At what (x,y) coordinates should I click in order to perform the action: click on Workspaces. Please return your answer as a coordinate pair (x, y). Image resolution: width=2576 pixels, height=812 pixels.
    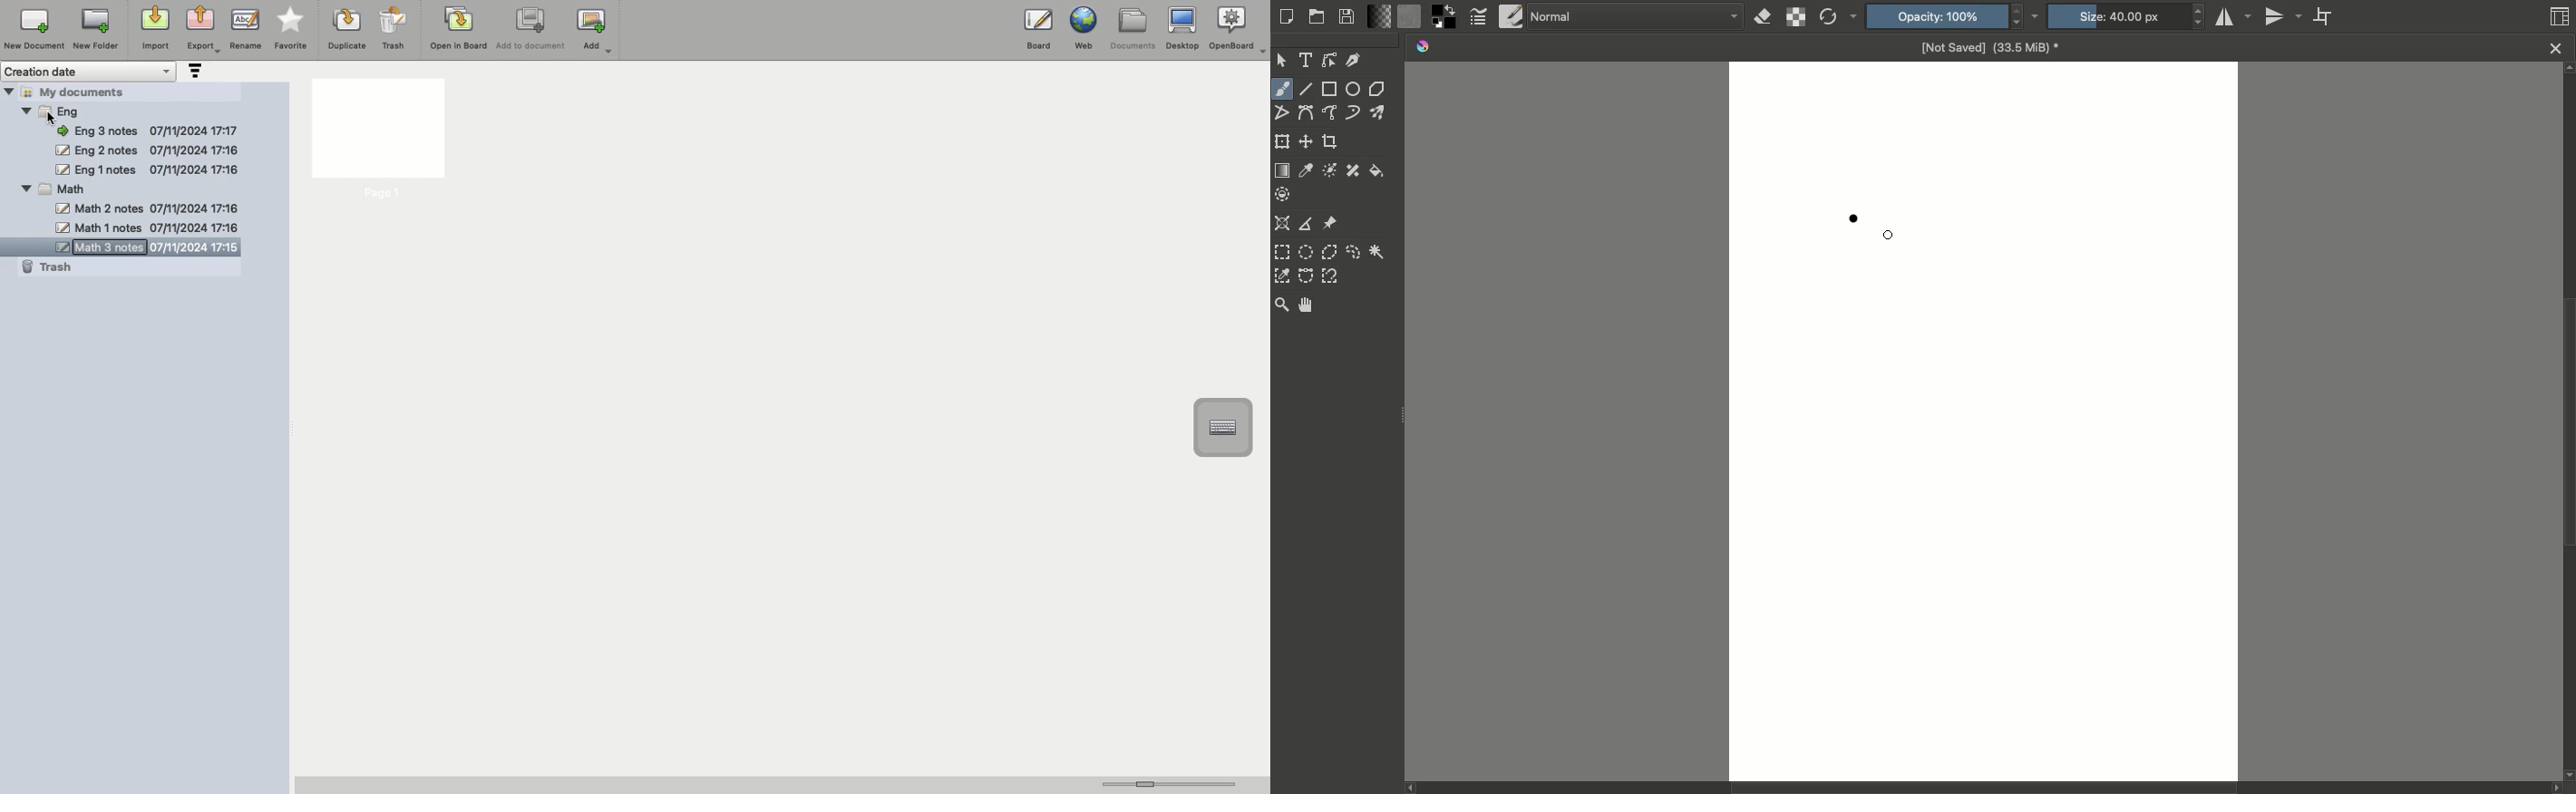
    Looking at the image, I should click on (2560, 15).